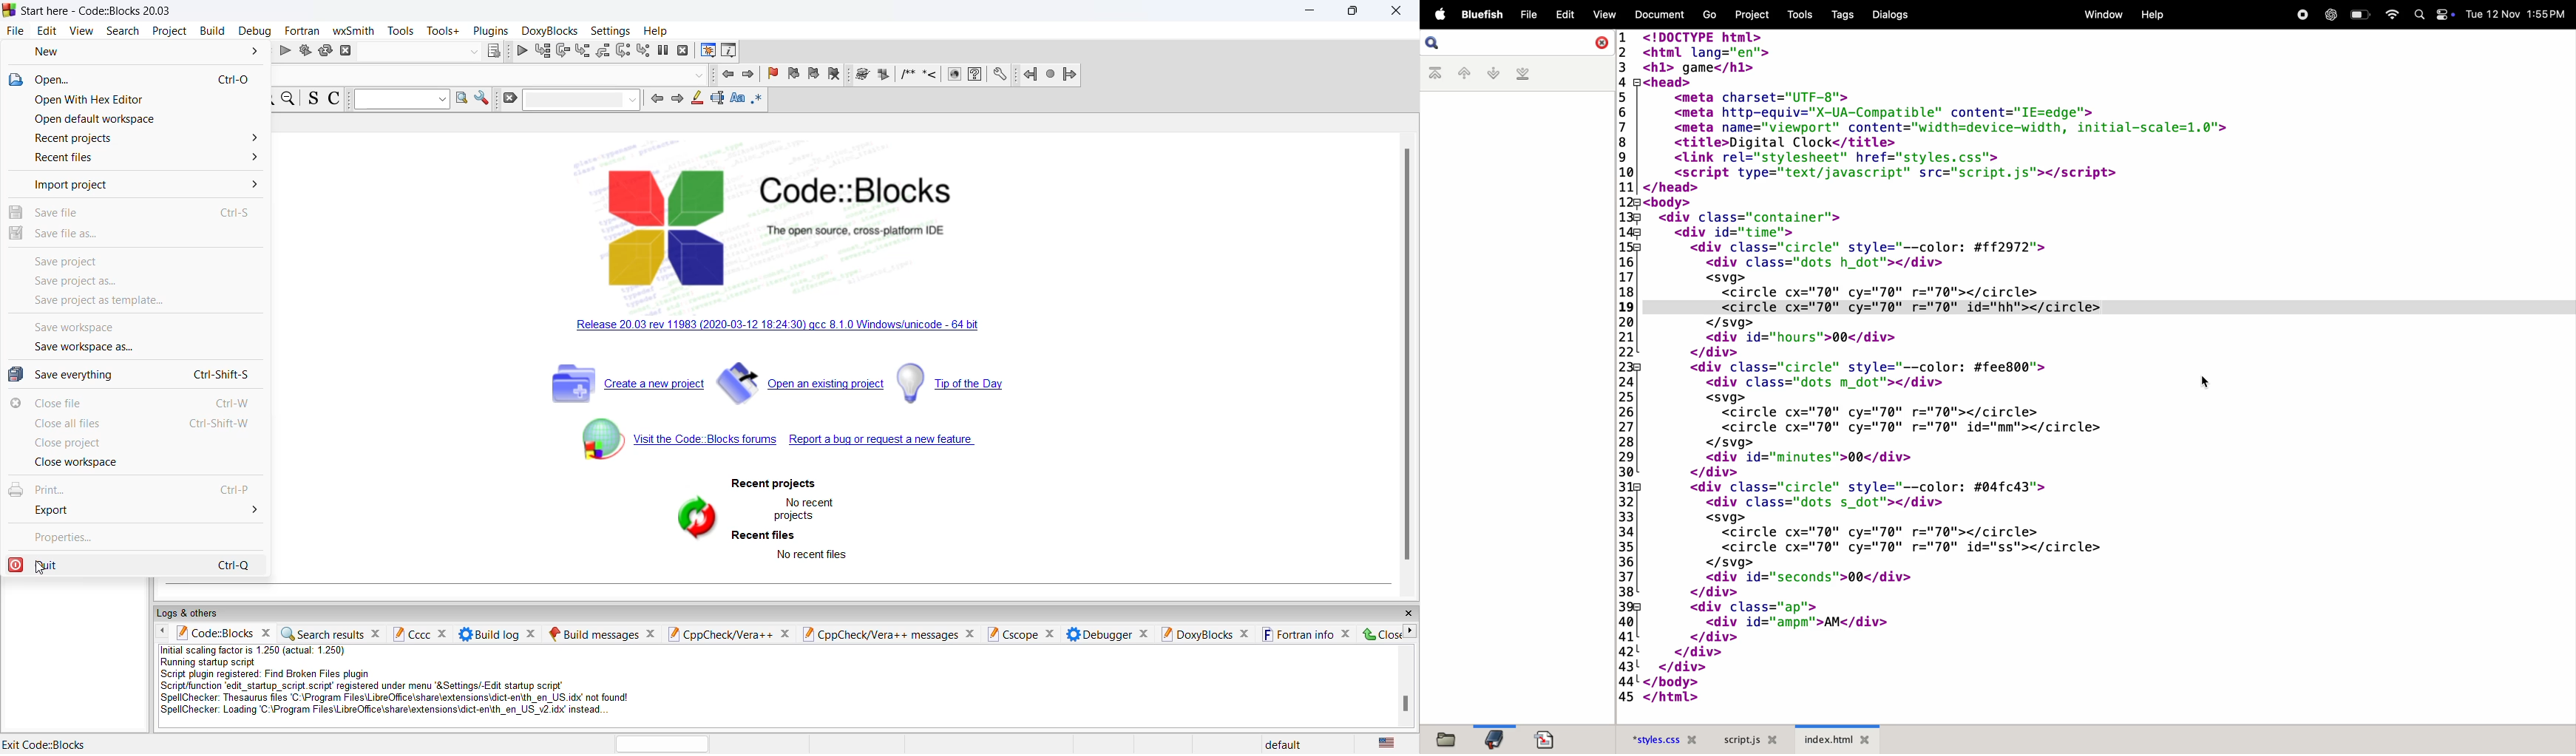  What do you see at coordinates (66, 539) in the screenshot?
I see `Properties...` at bounding box center [66, 539].